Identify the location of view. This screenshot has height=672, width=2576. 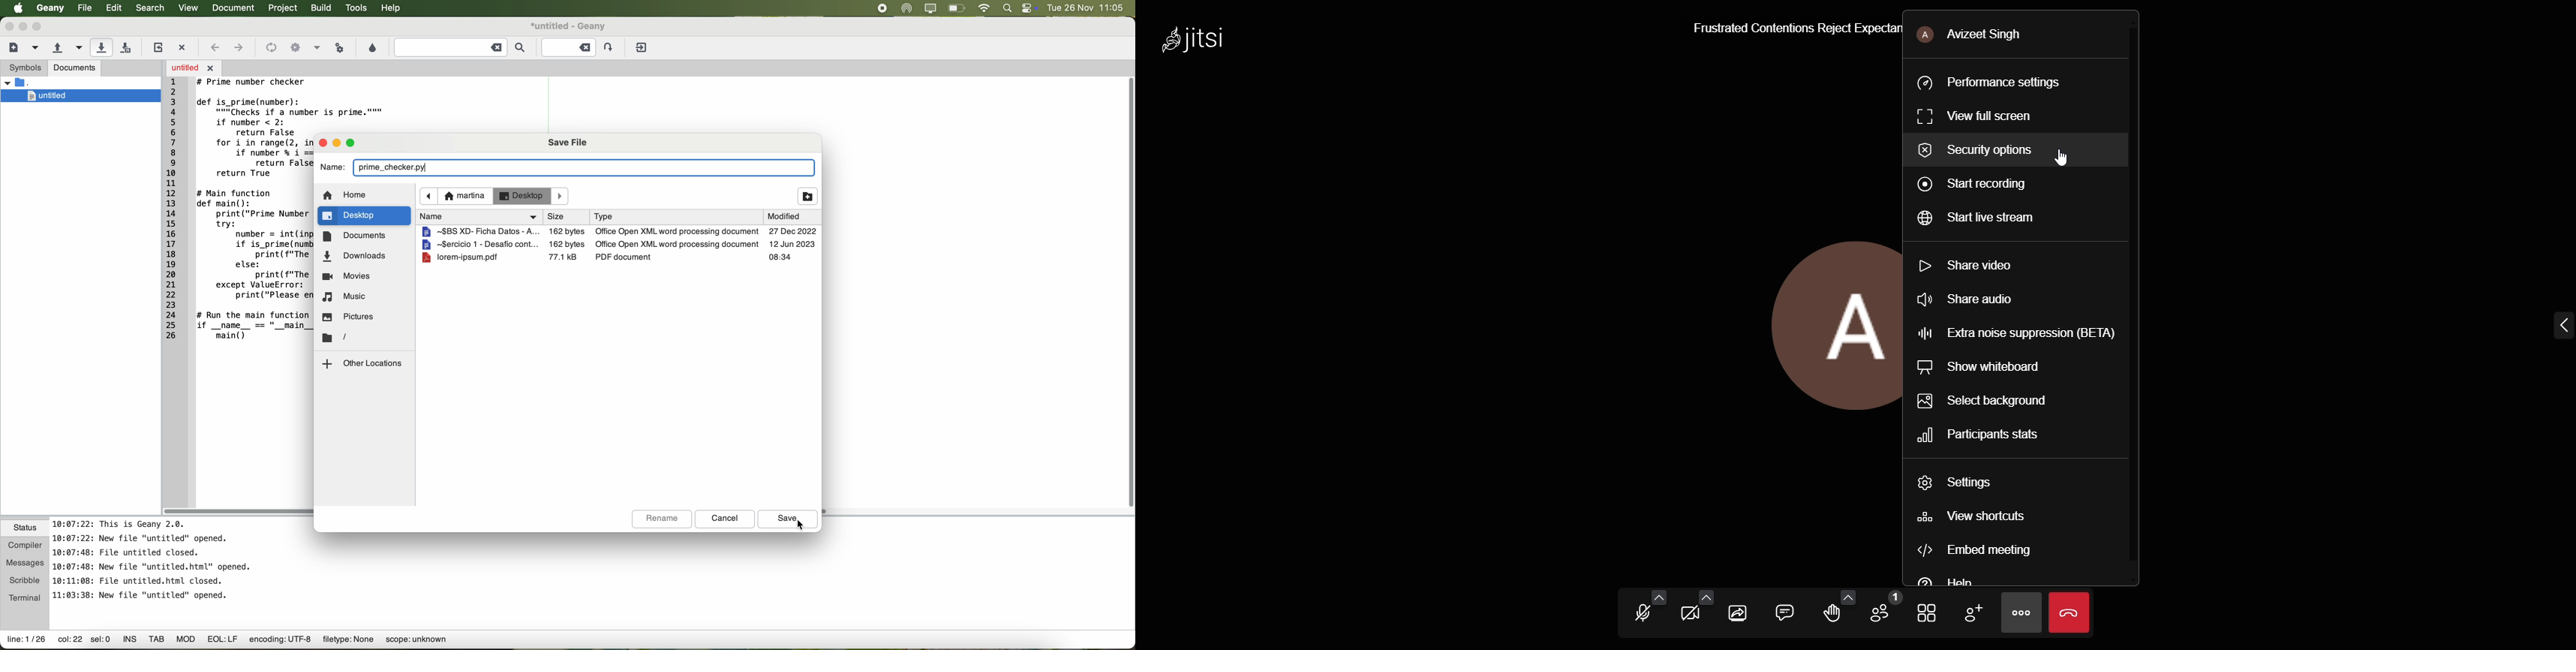
(187, 8).